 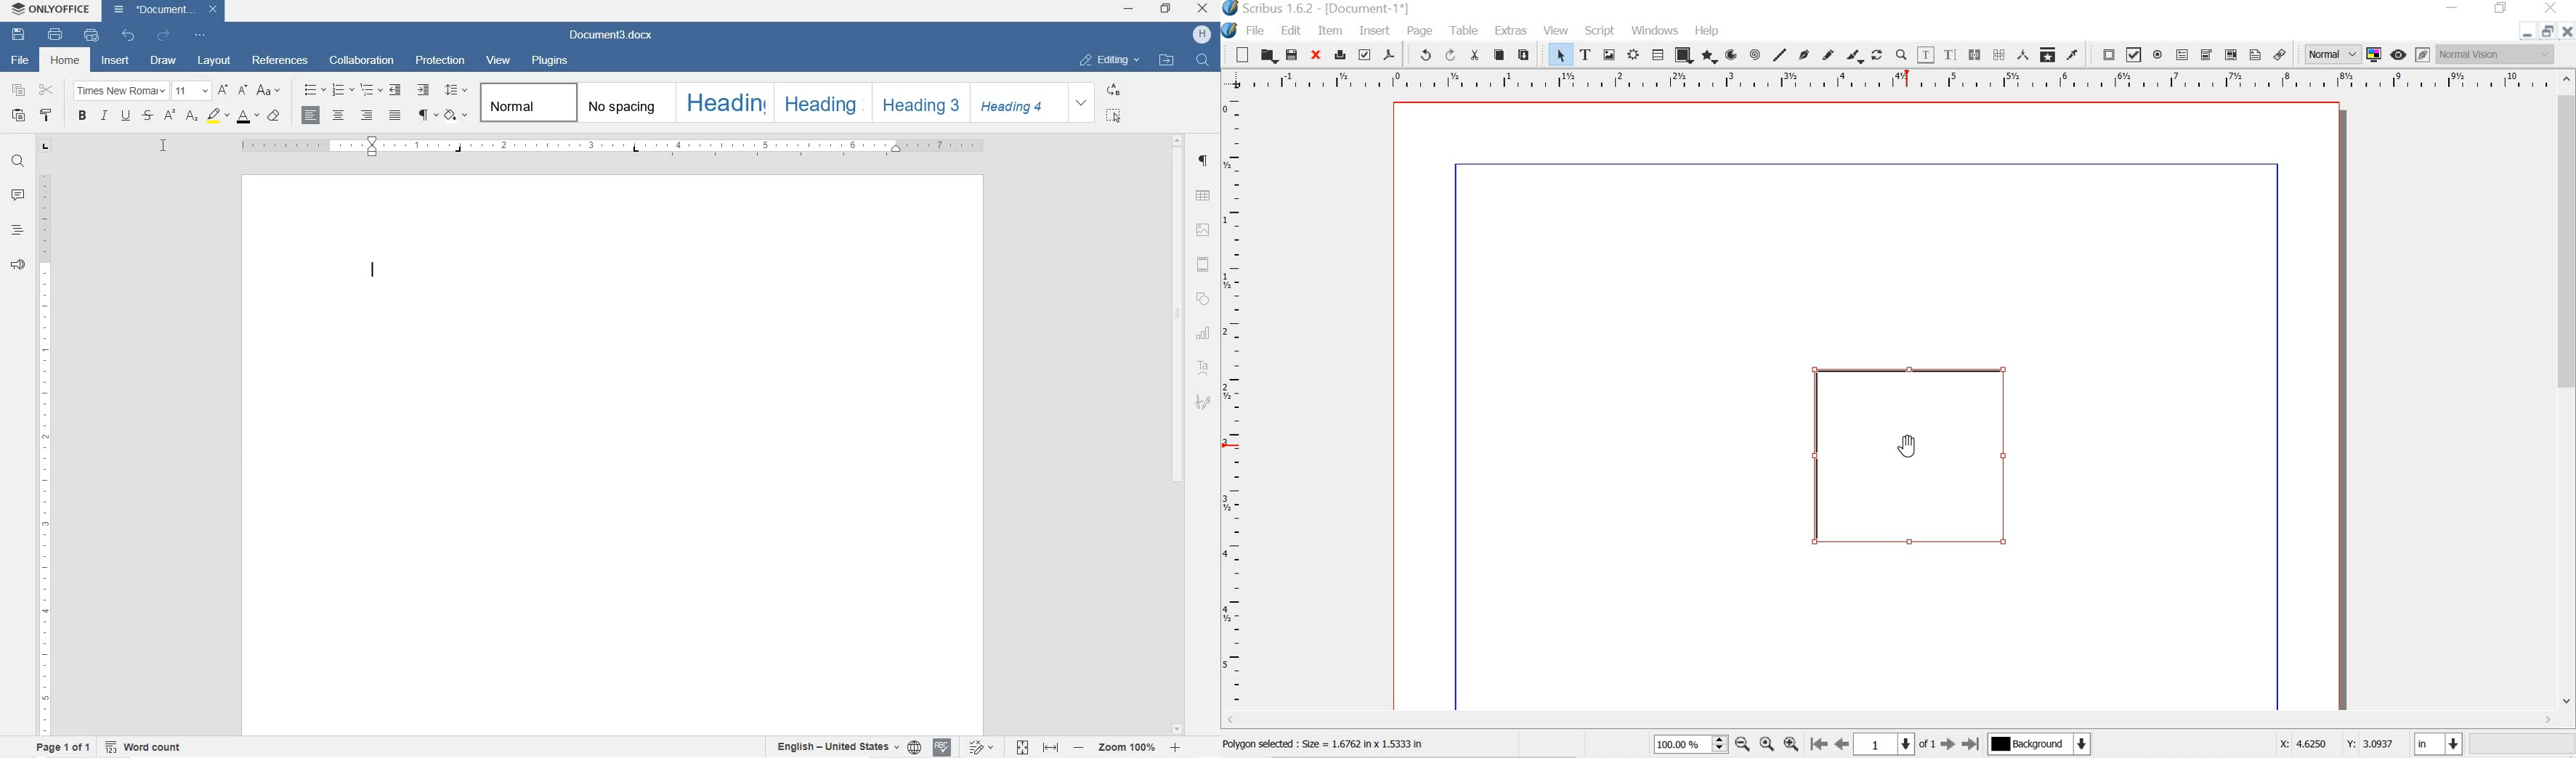 What do you see at coordinates (428, 115) in the screenshot?
I see `NONPRINTING CHARACTERS` at bounding box center [428, 115].